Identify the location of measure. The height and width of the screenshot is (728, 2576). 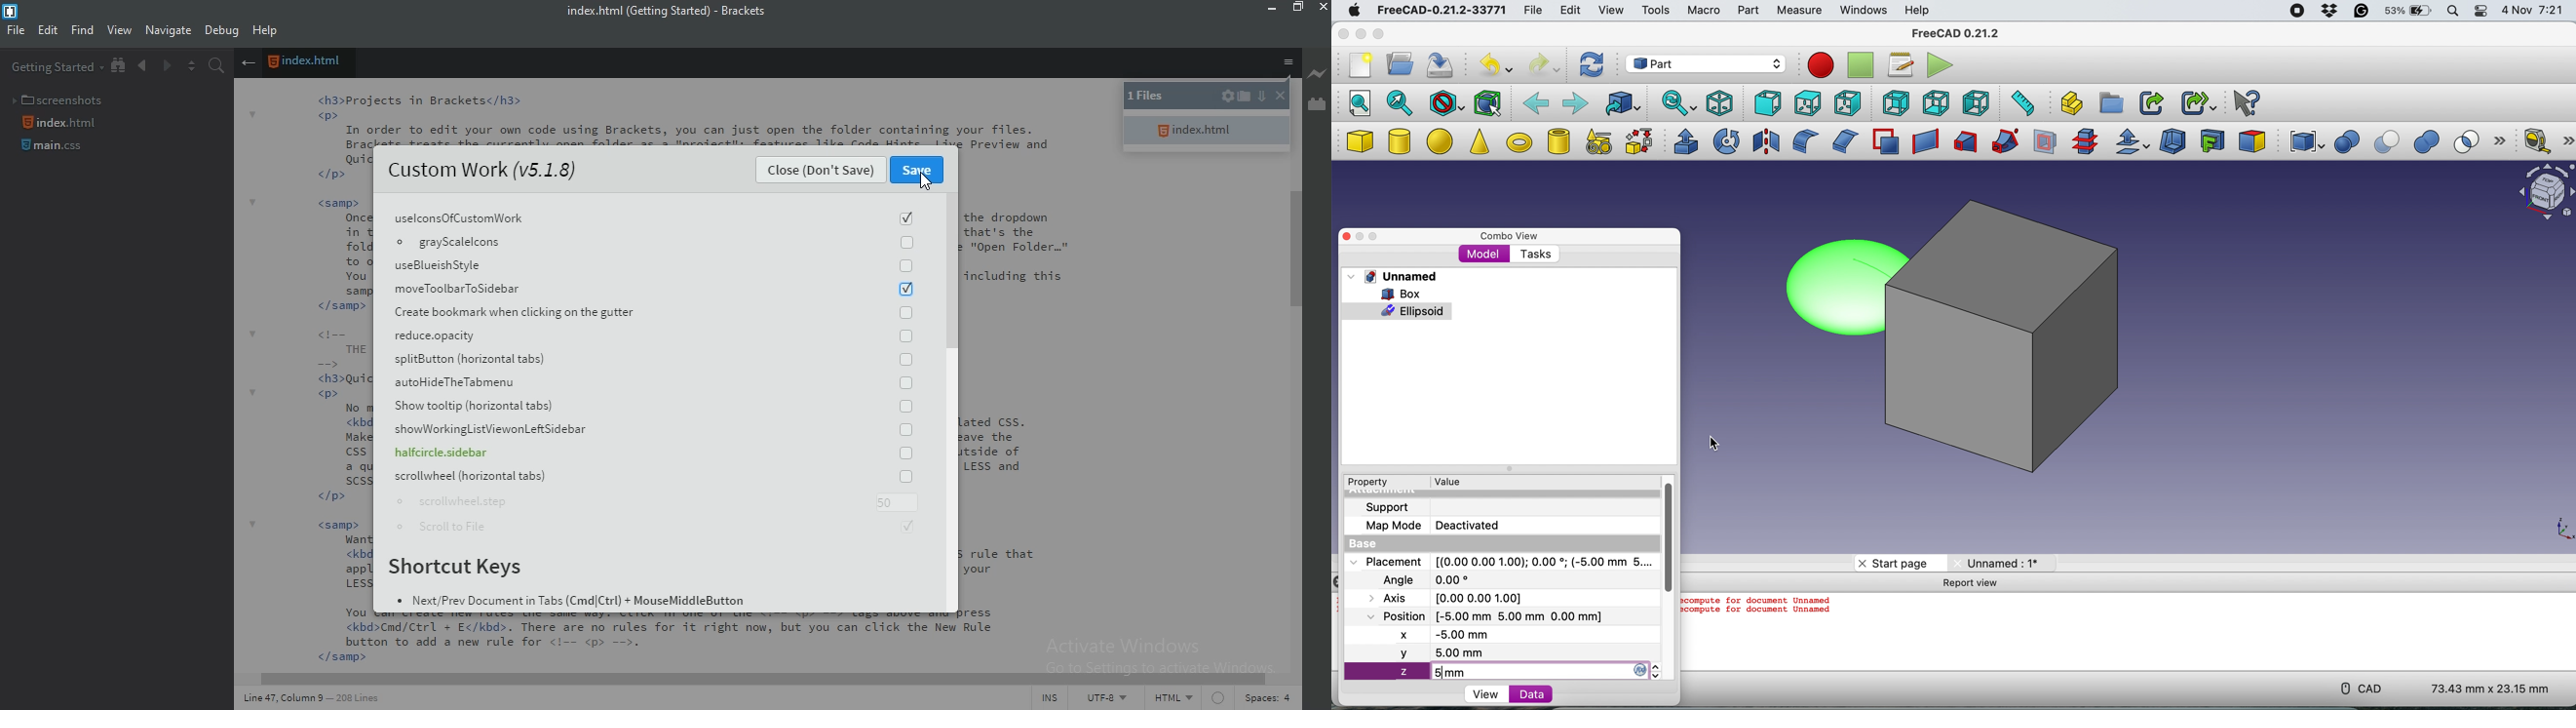
(1798, 11).